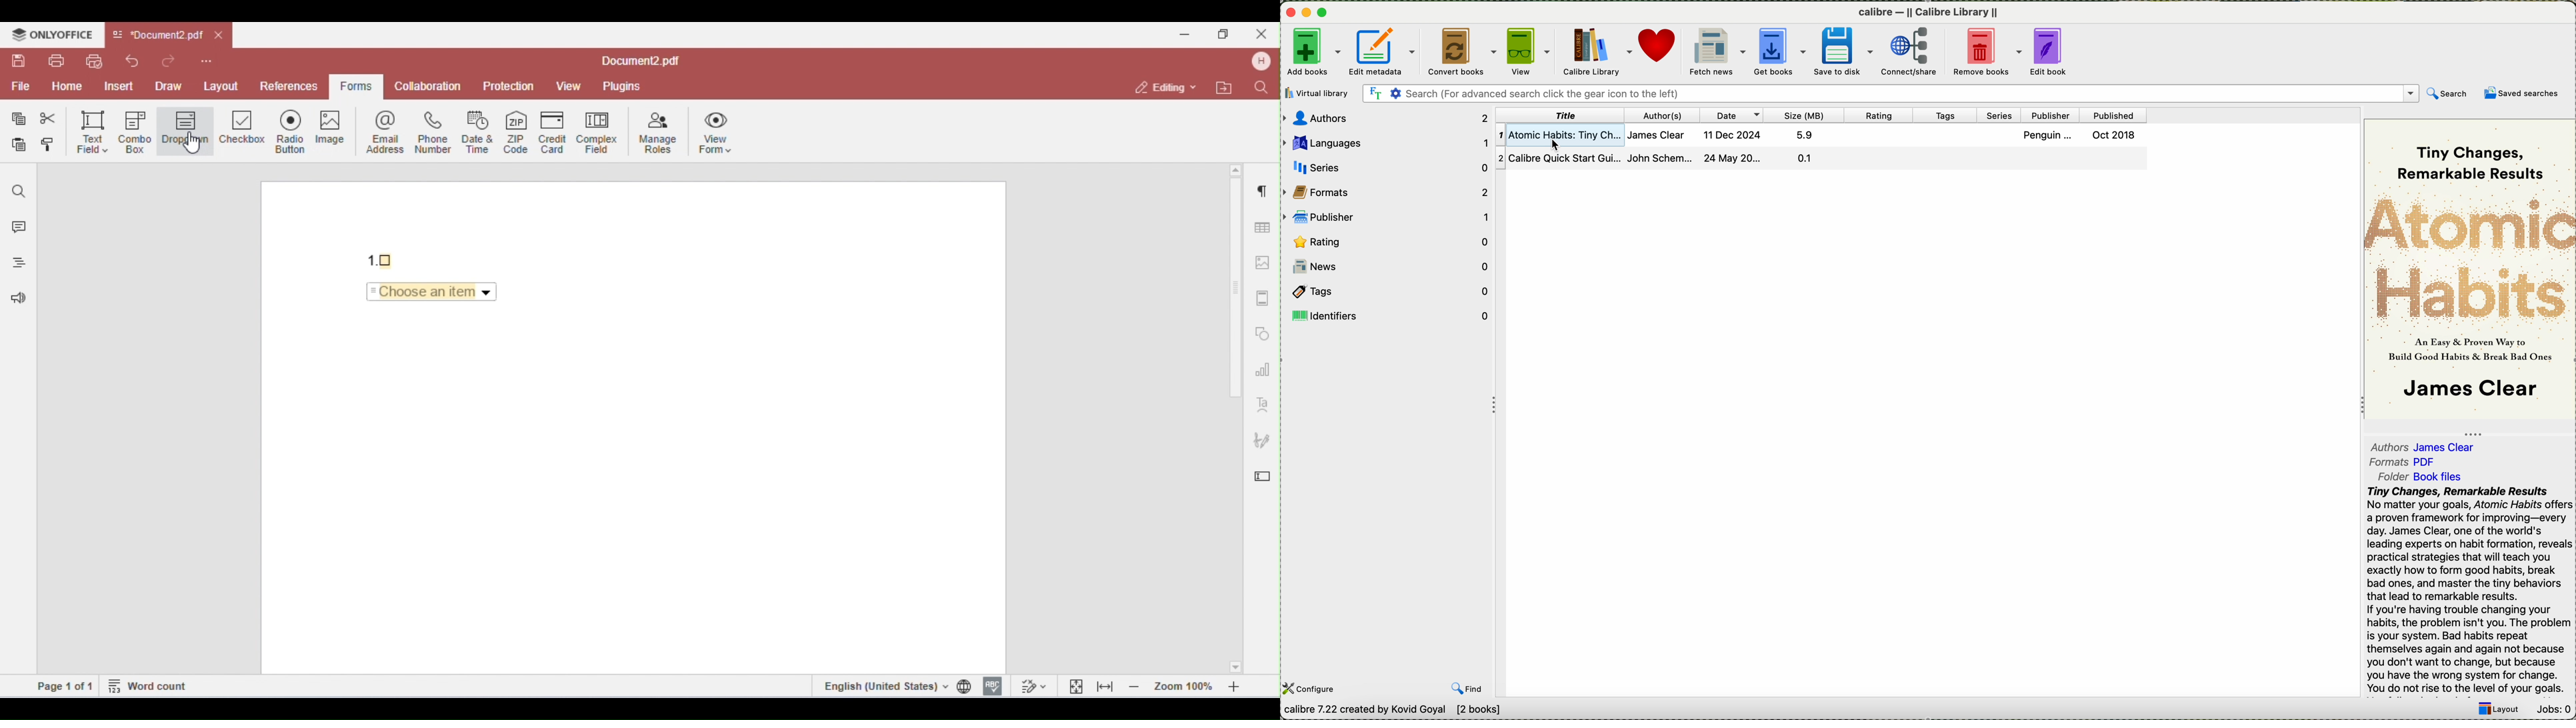 The height and width of the screenshot is (728, 2576). What do you see at coordinates (2471, 270) in the screenshot?
I see `book cover` at bounding box center [2471, 270].